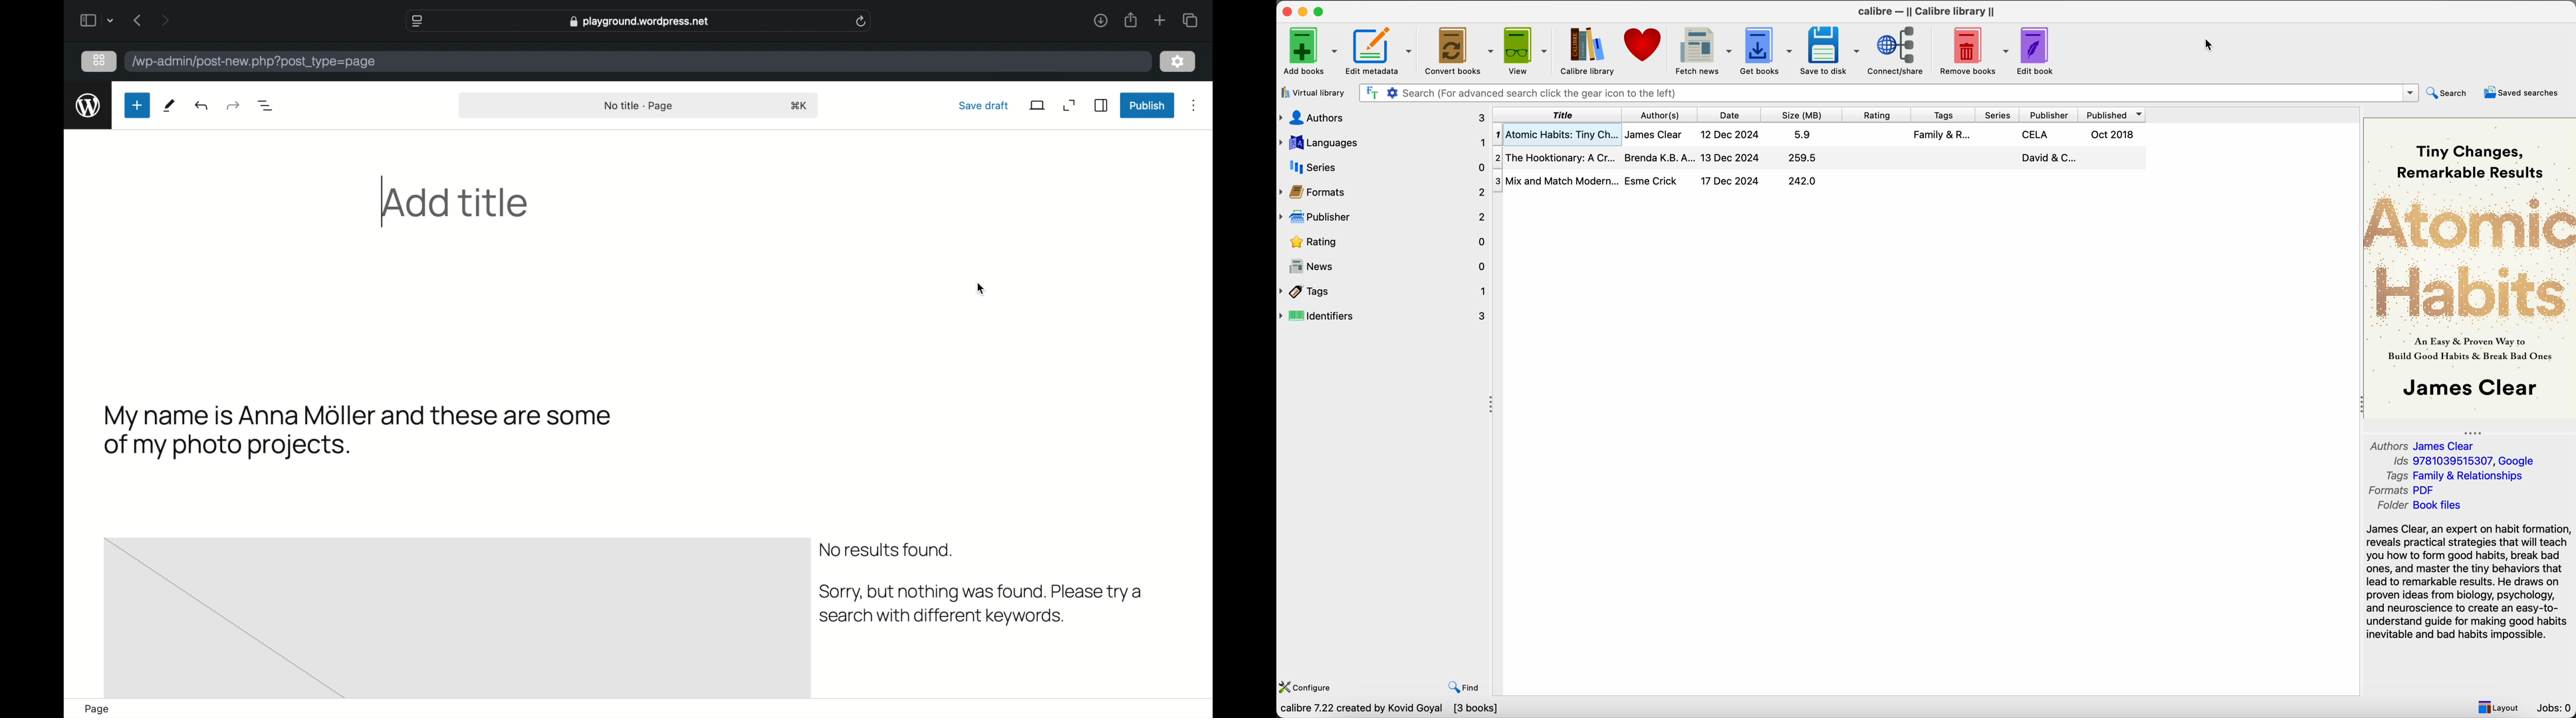 The width and height of the screenshot is (2576, 728). What do you see at coordinates (1766, 51) in the screenshot?
I see `get books` at bounding box center [1766, 51].